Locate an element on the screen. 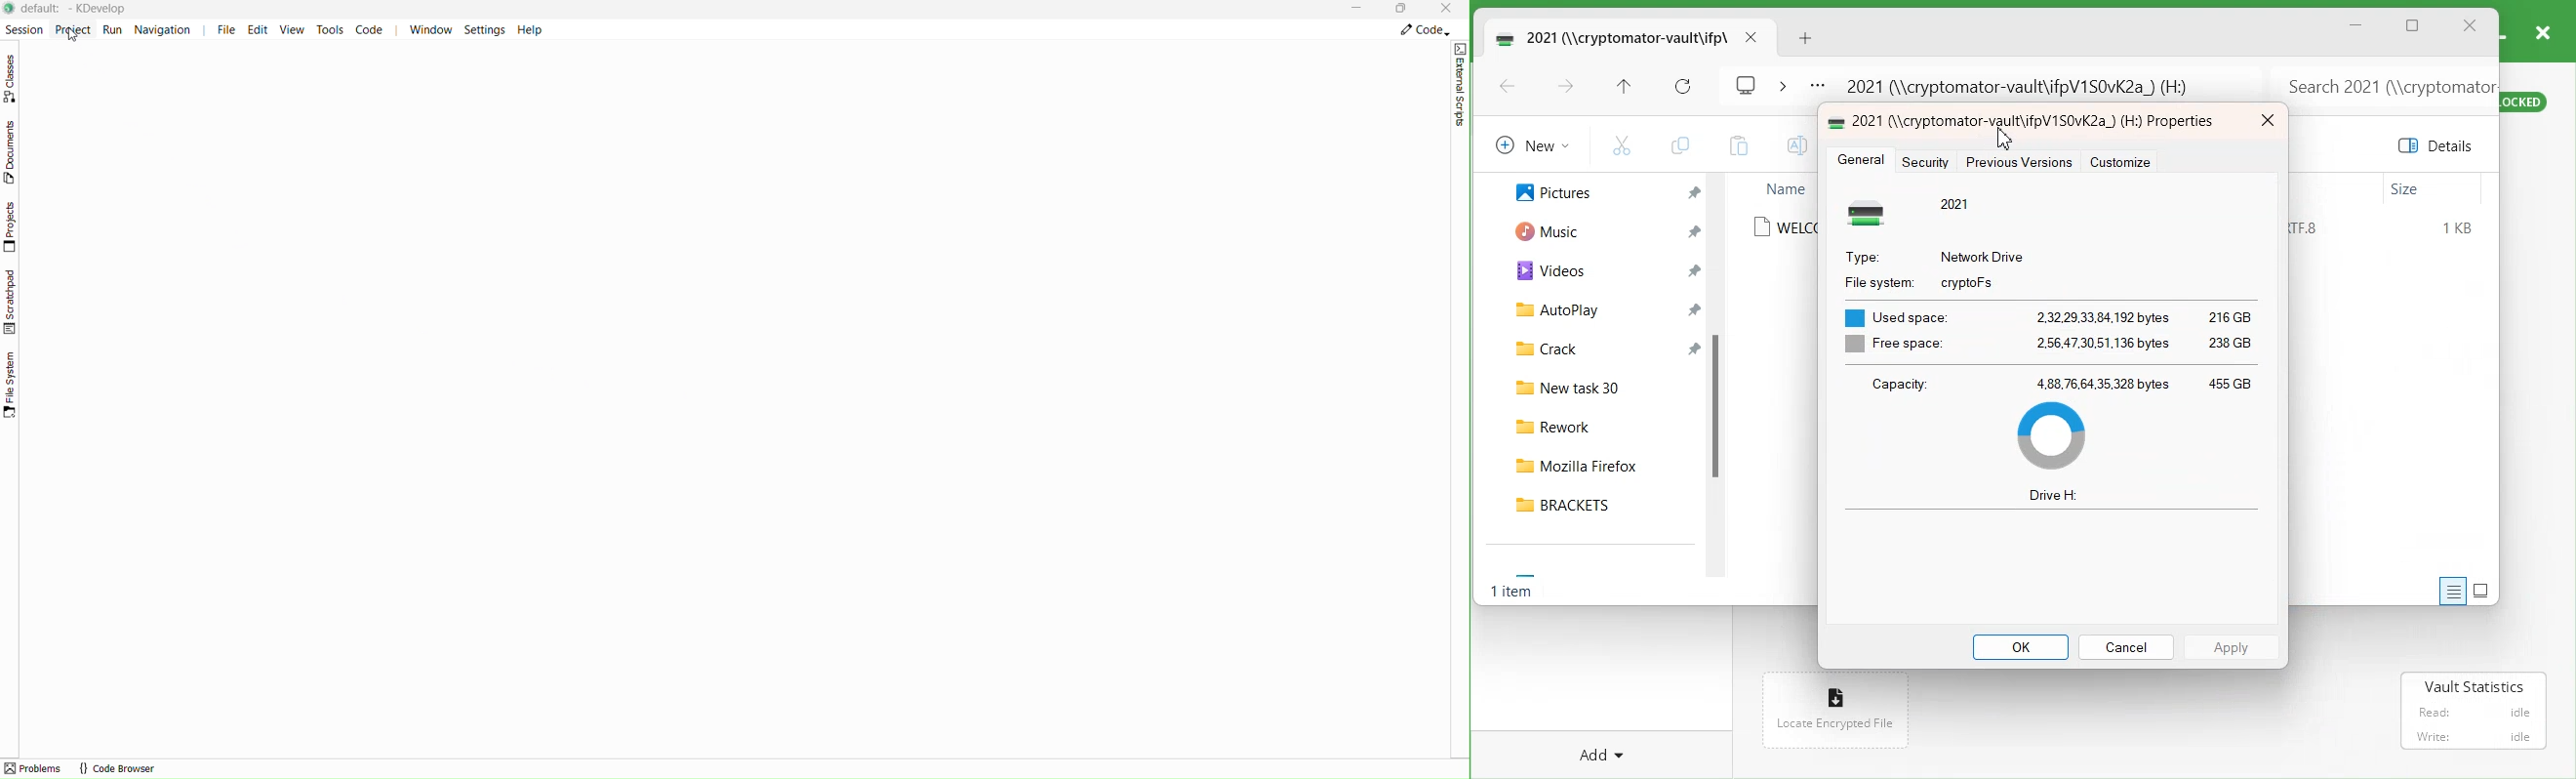 Image resolution: width=2576 pixels, height=784 pixels. Piechart is located at coordinates (2051, 435).